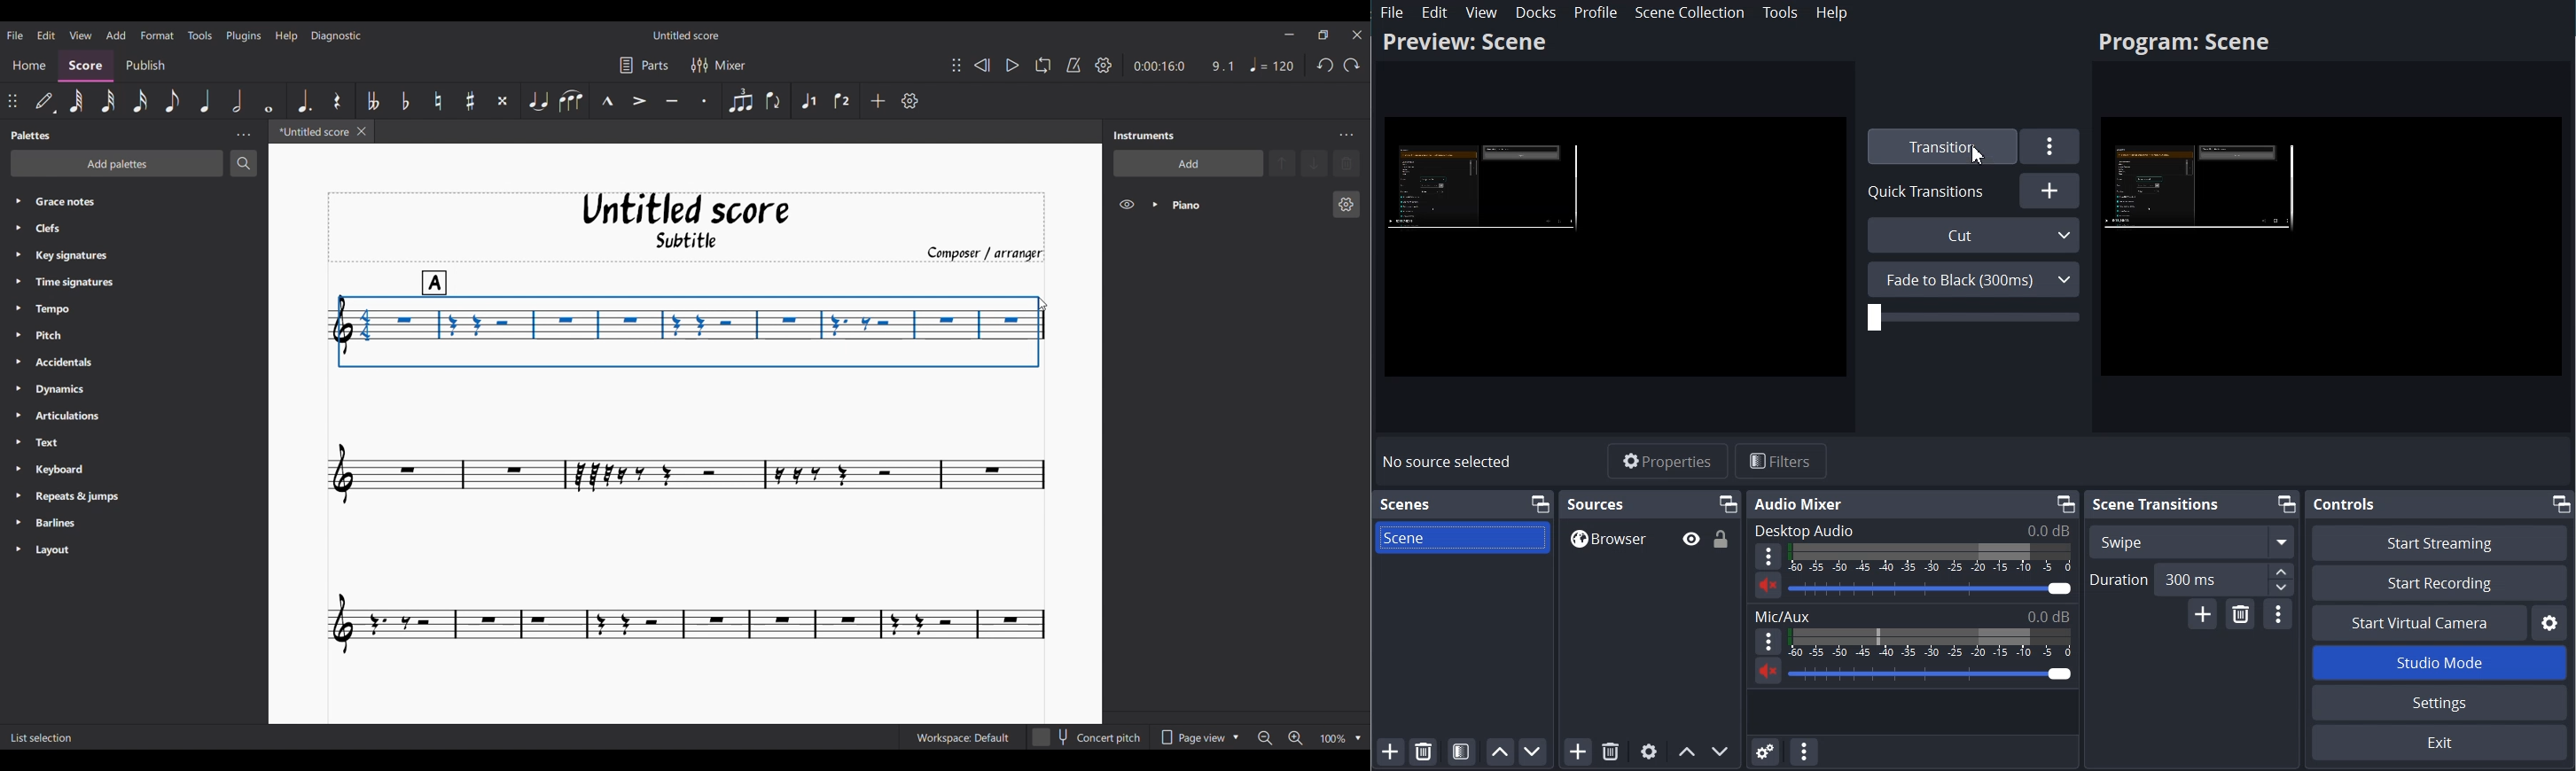 The width and height of the screenshot is (2576, 784). What do you see at coordinates (2192, 541) in the screenshot?
I see `Swipe` at bounding box center [2192, 541].